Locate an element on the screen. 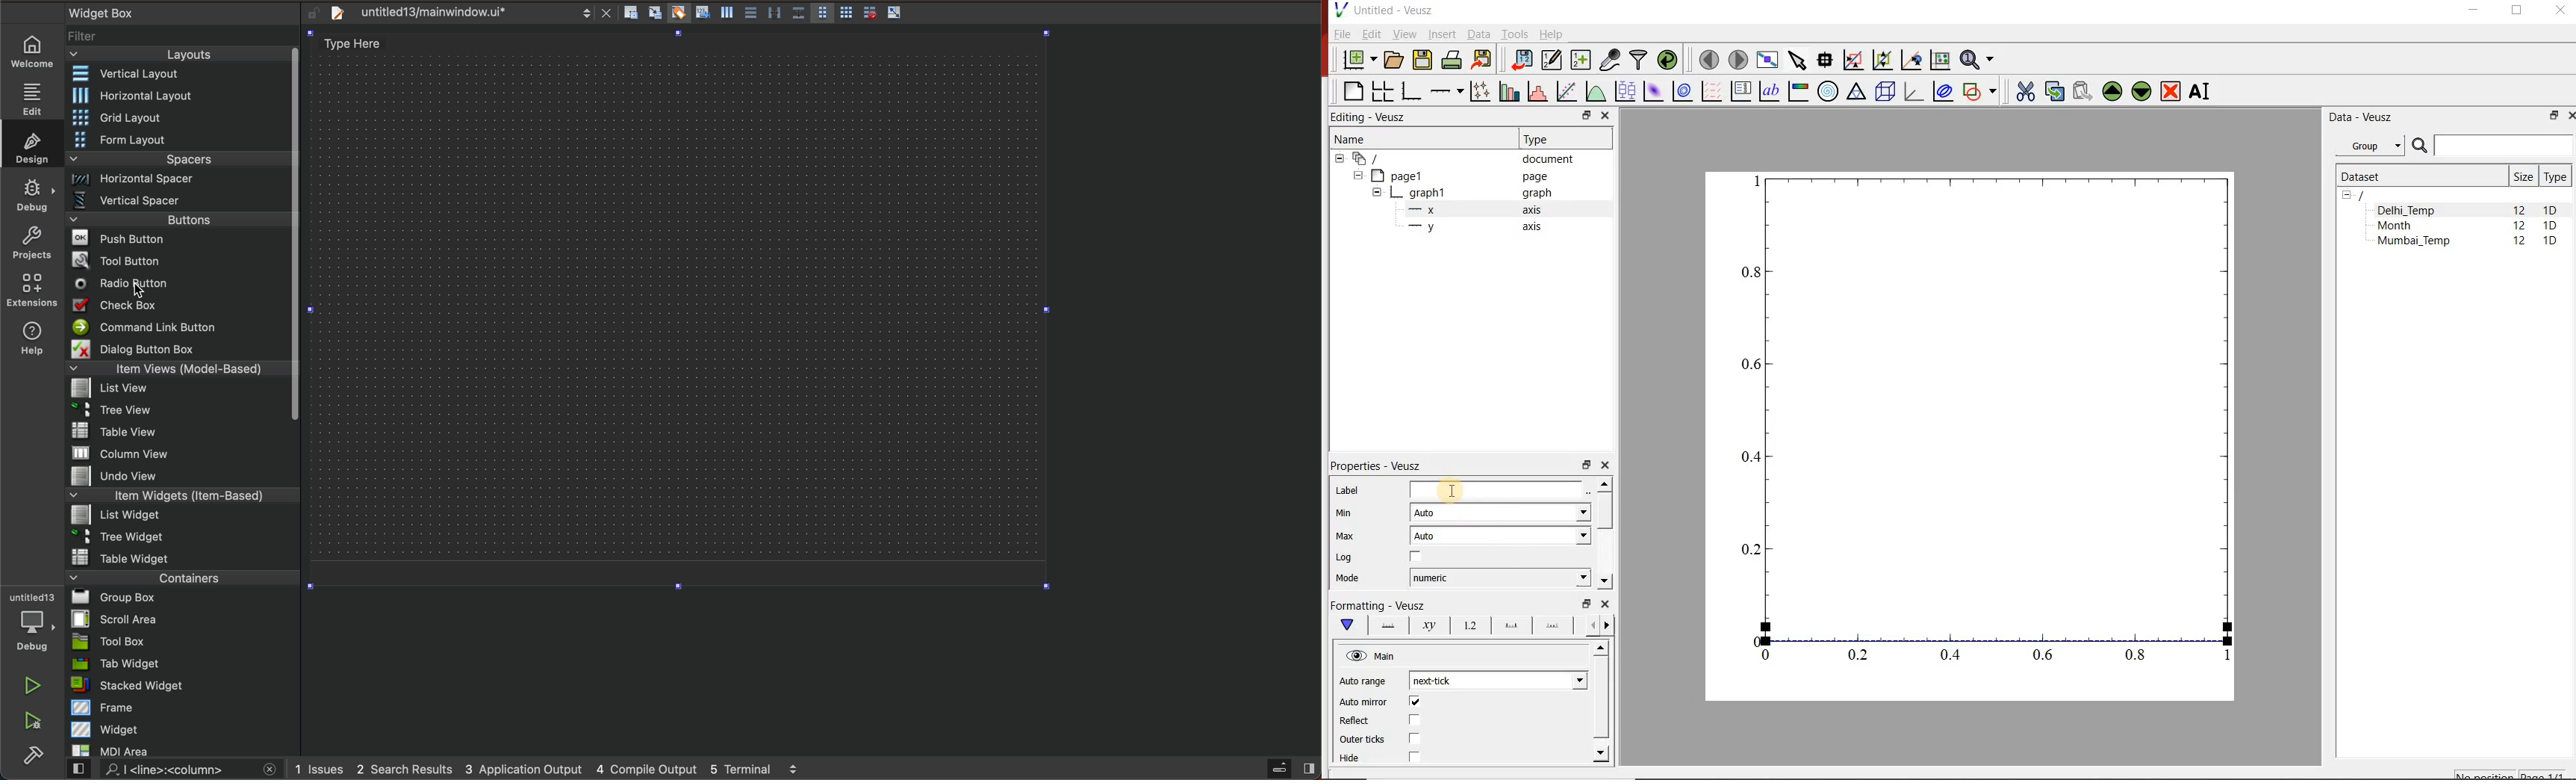  zoom functions menu is located at coordinates (1979, 60).